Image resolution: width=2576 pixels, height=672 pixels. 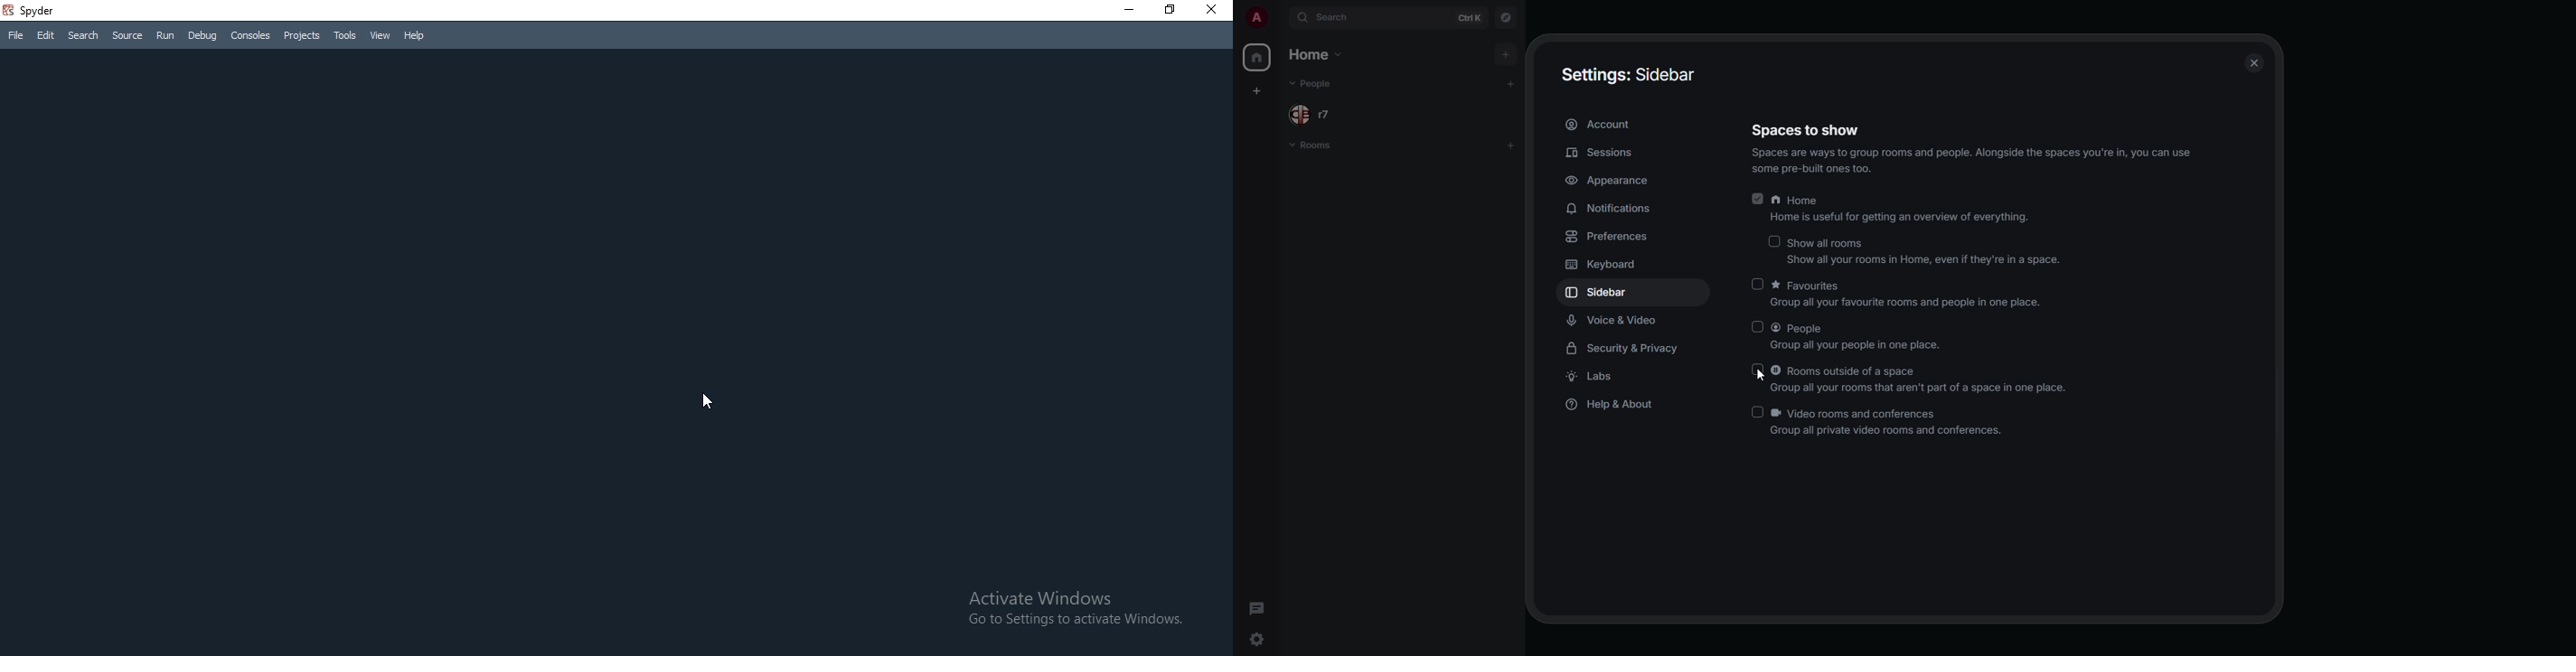 What do you see at coordinates (42, 10) in the screenshot?
I see `spyder` at bounding box center [42, 10].